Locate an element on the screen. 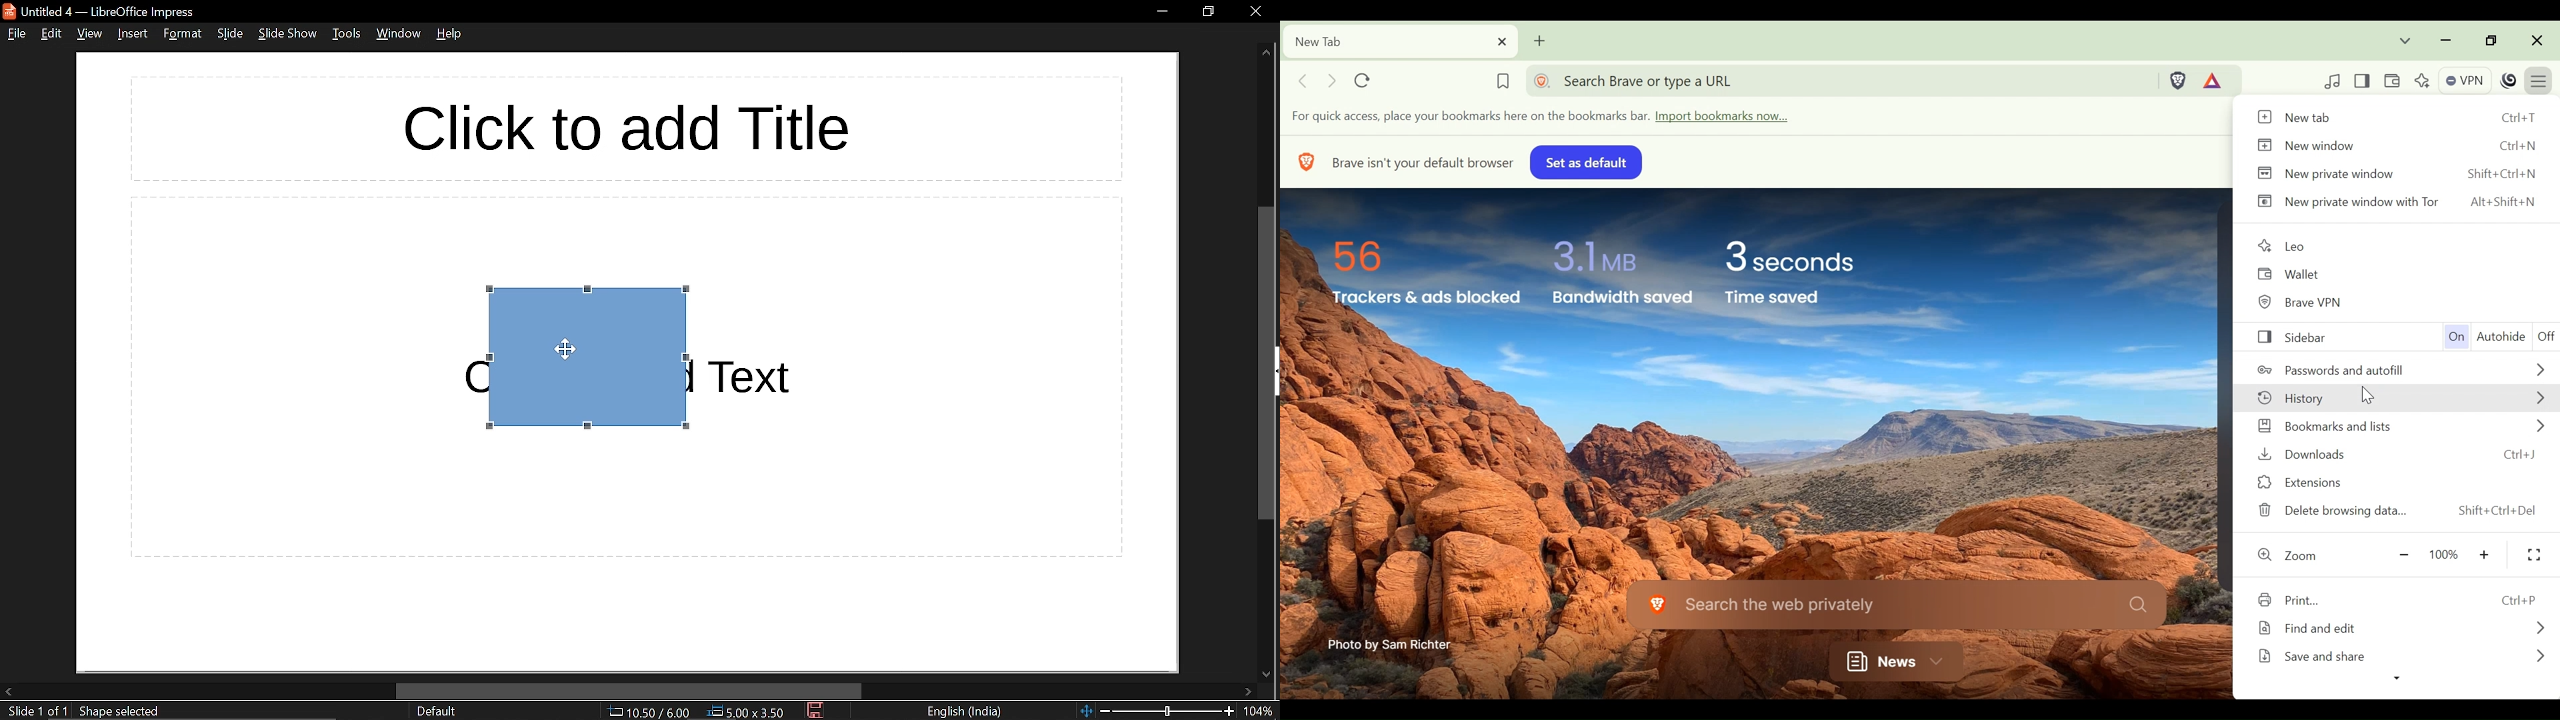 The image size is (2576, 728). Close is located at coordinates (2537, 39).